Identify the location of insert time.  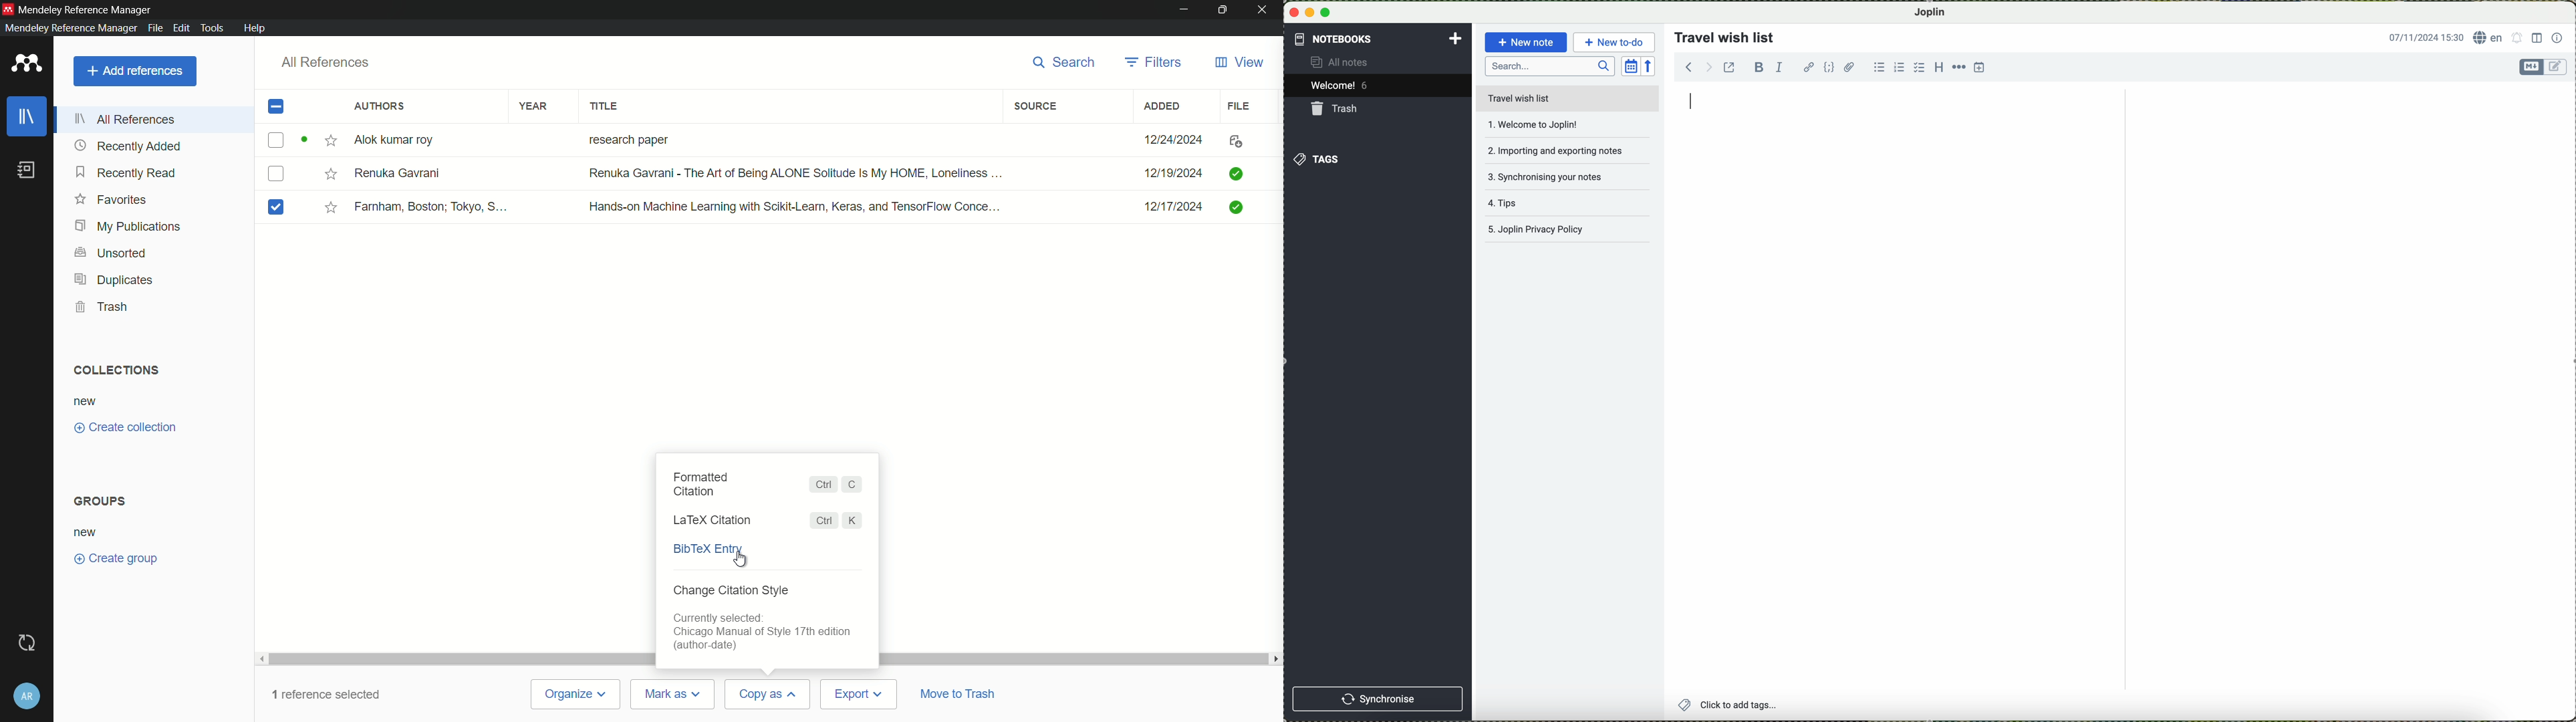
(1981, 68).